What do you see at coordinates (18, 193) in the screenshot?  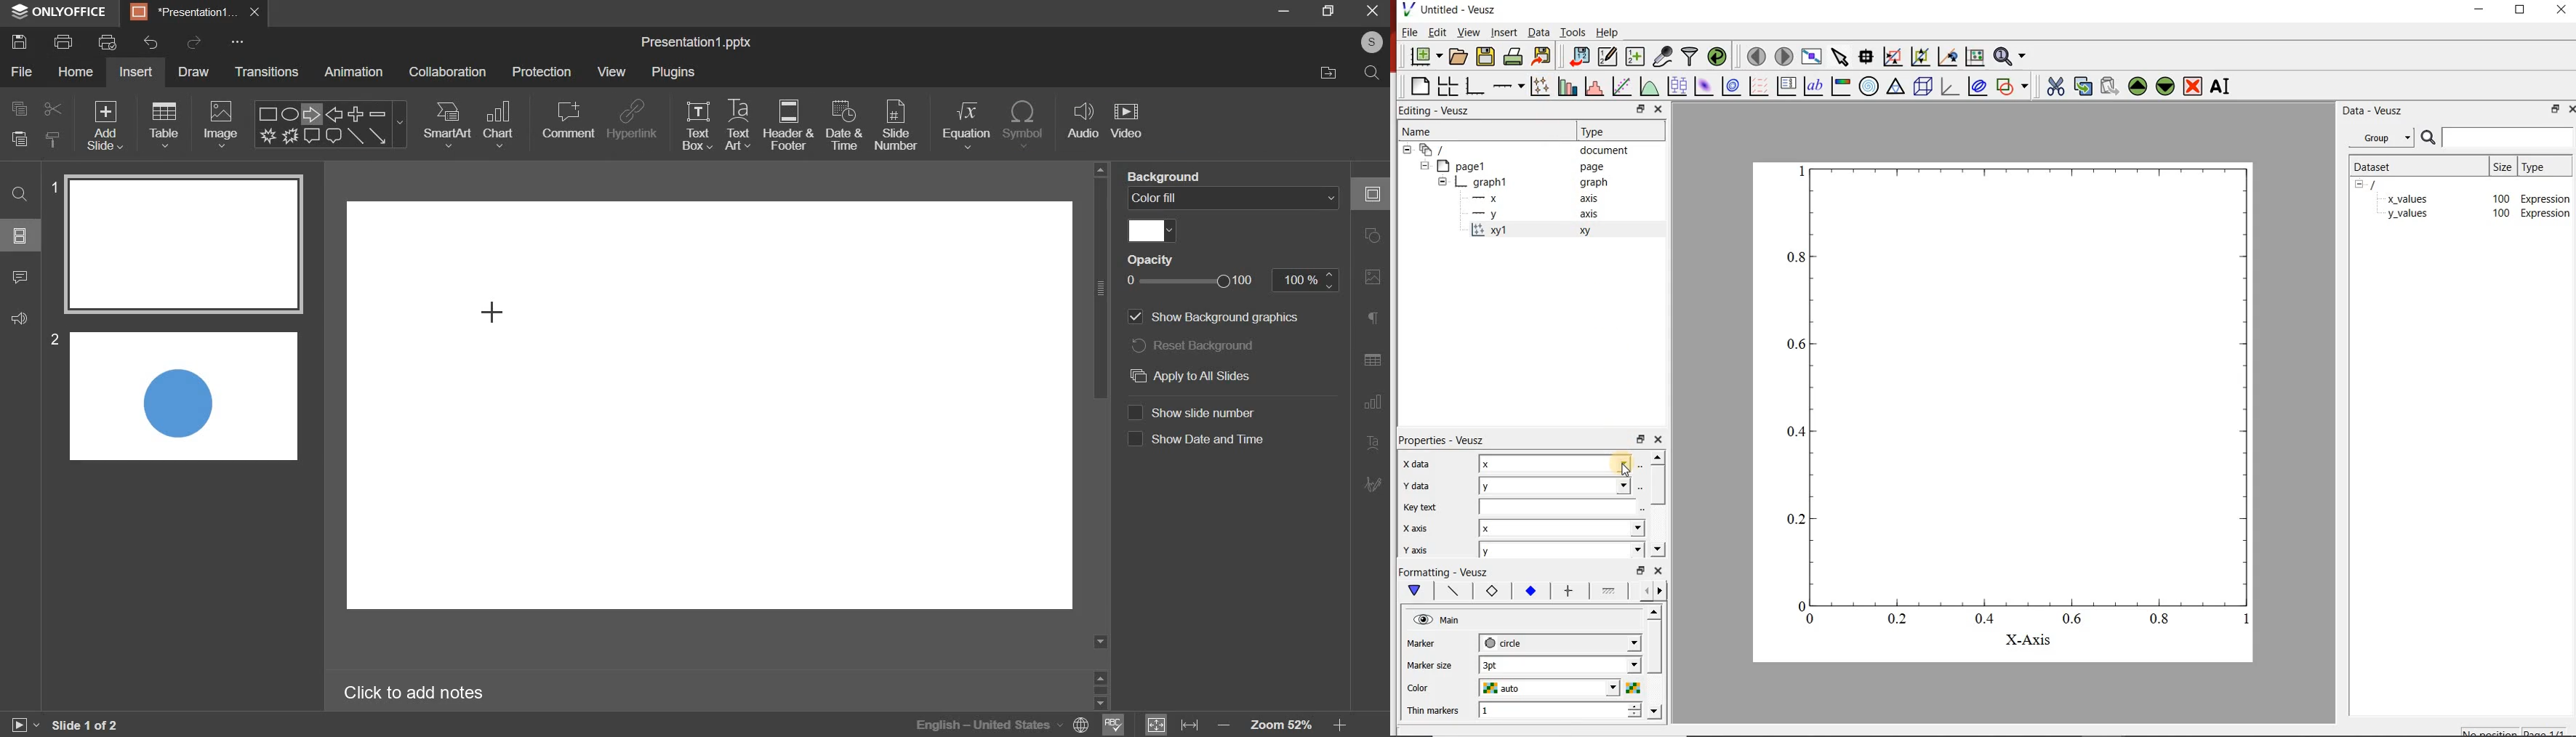 I see `find` at bounding box center [18, 193].